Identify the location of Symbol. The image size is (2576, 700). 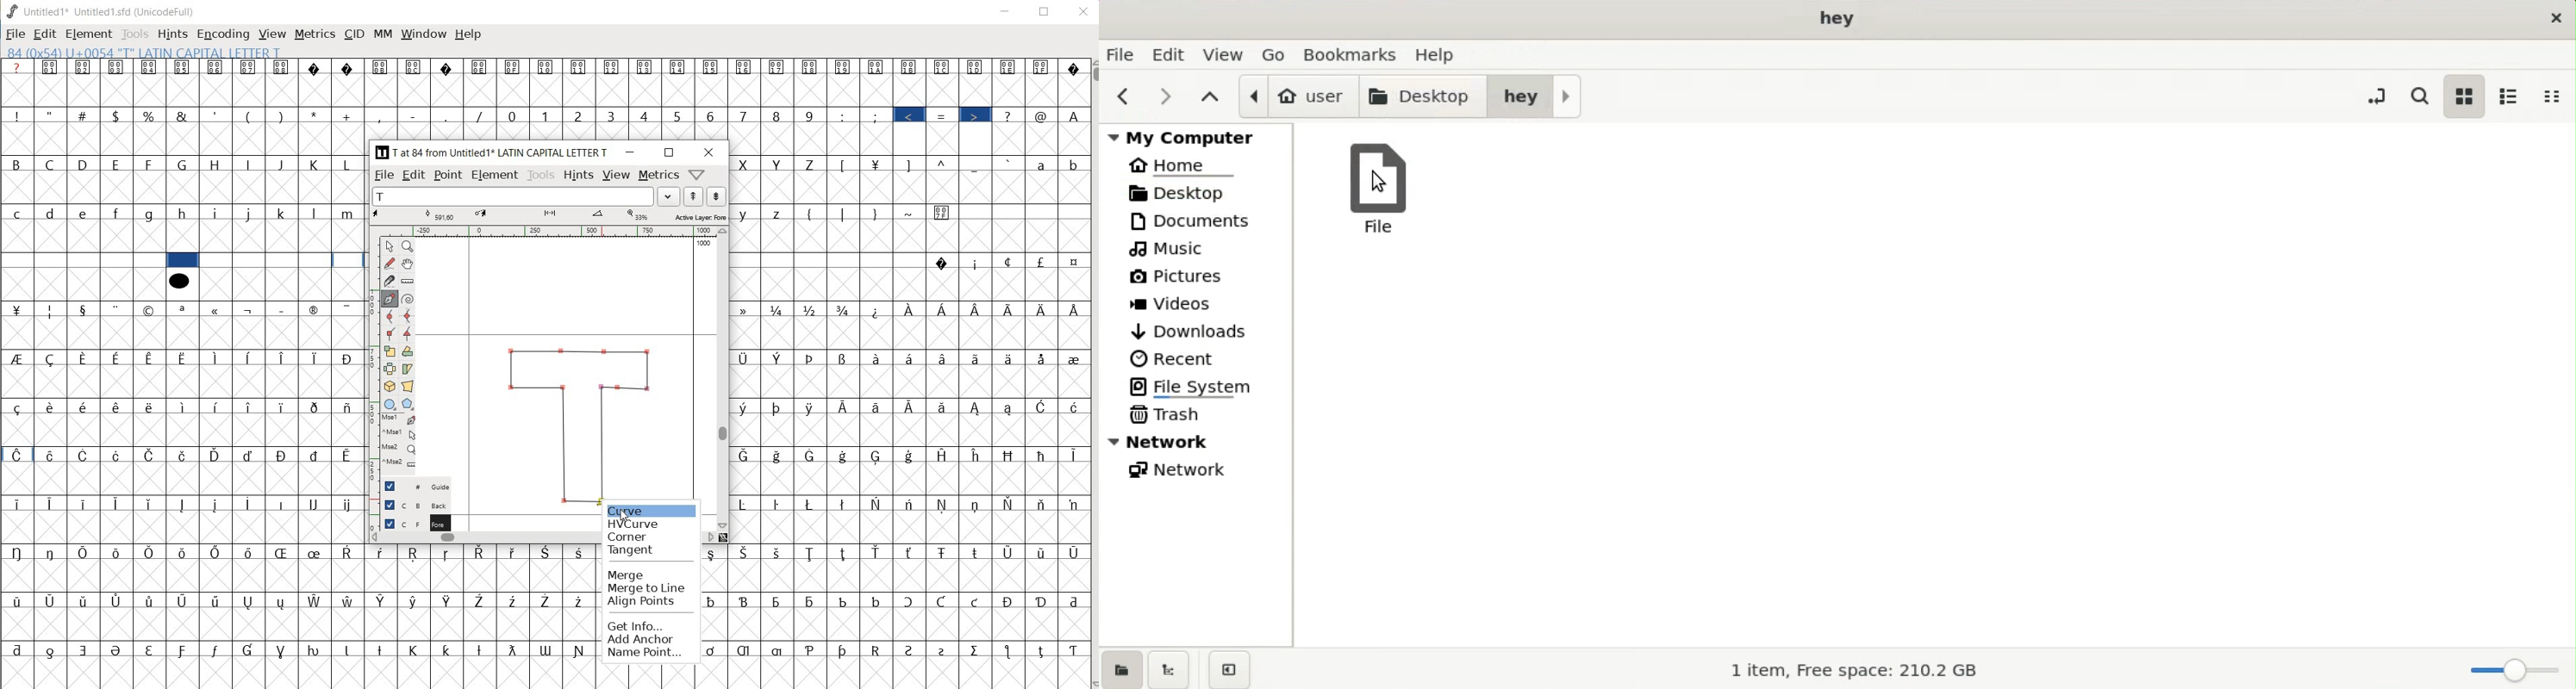
(18, 551).